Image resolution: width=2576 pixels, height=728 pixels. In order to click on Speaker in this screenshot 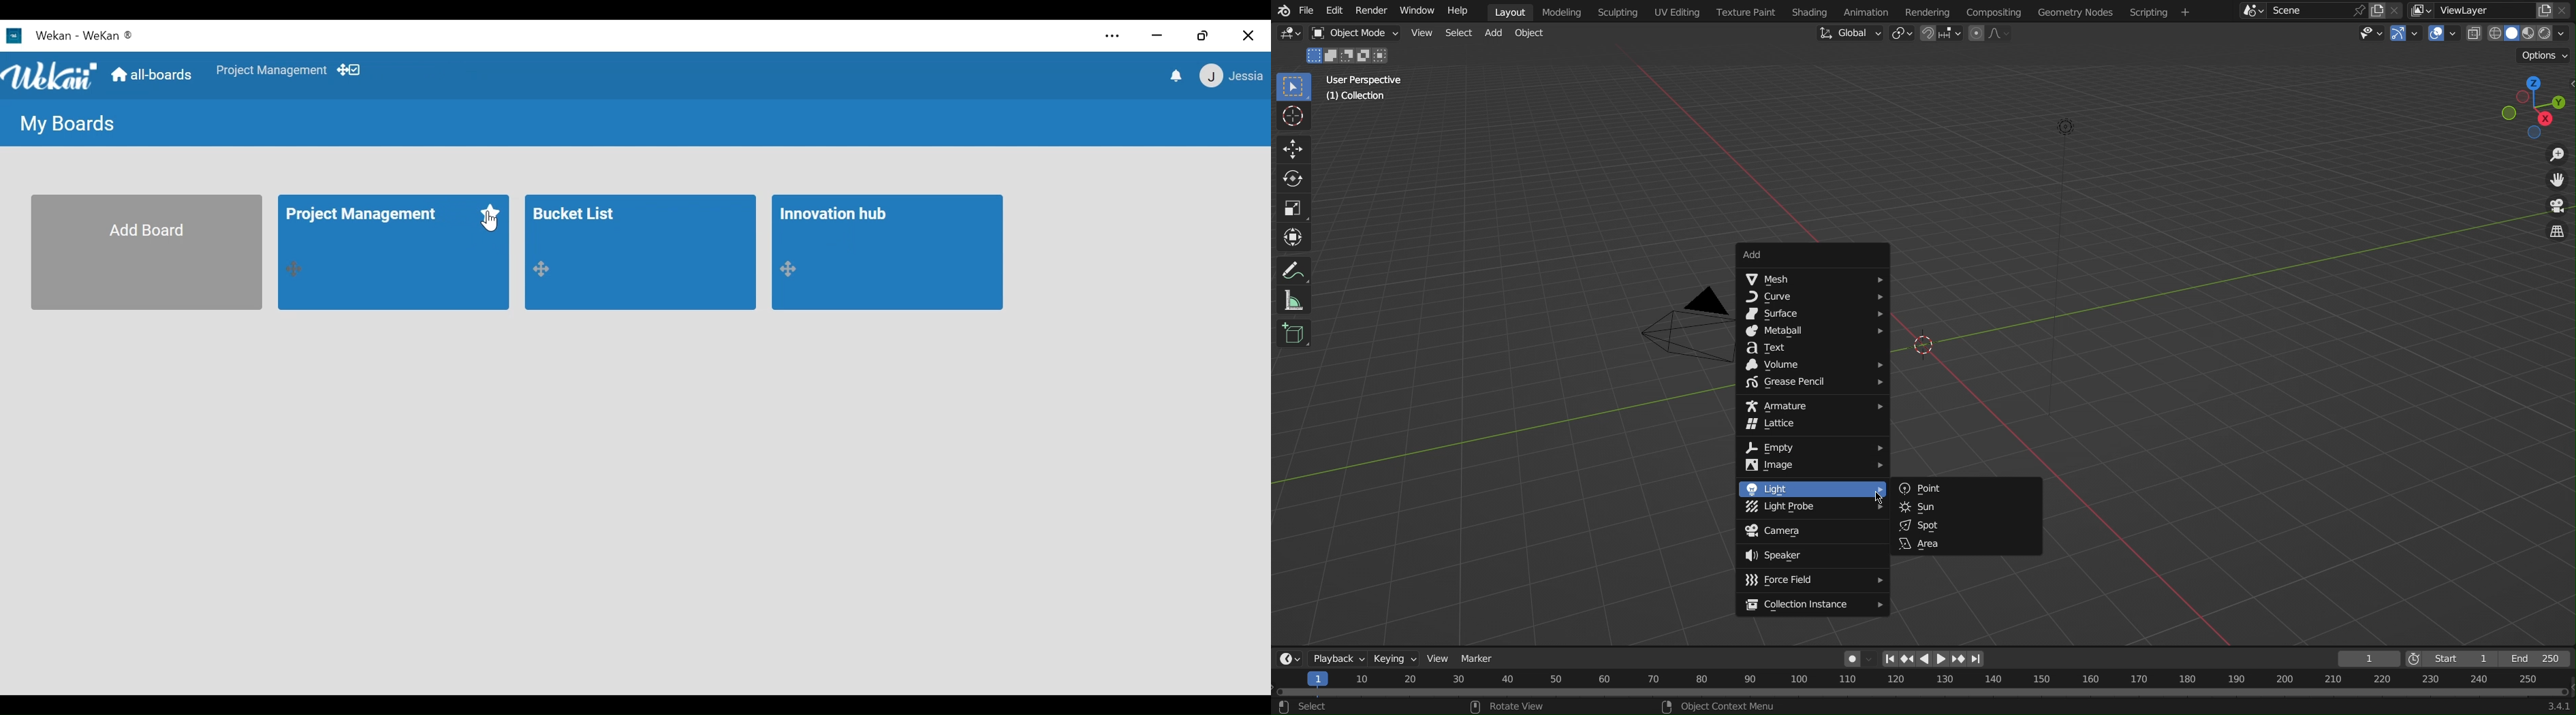, I will do `click(1813, 556)`.